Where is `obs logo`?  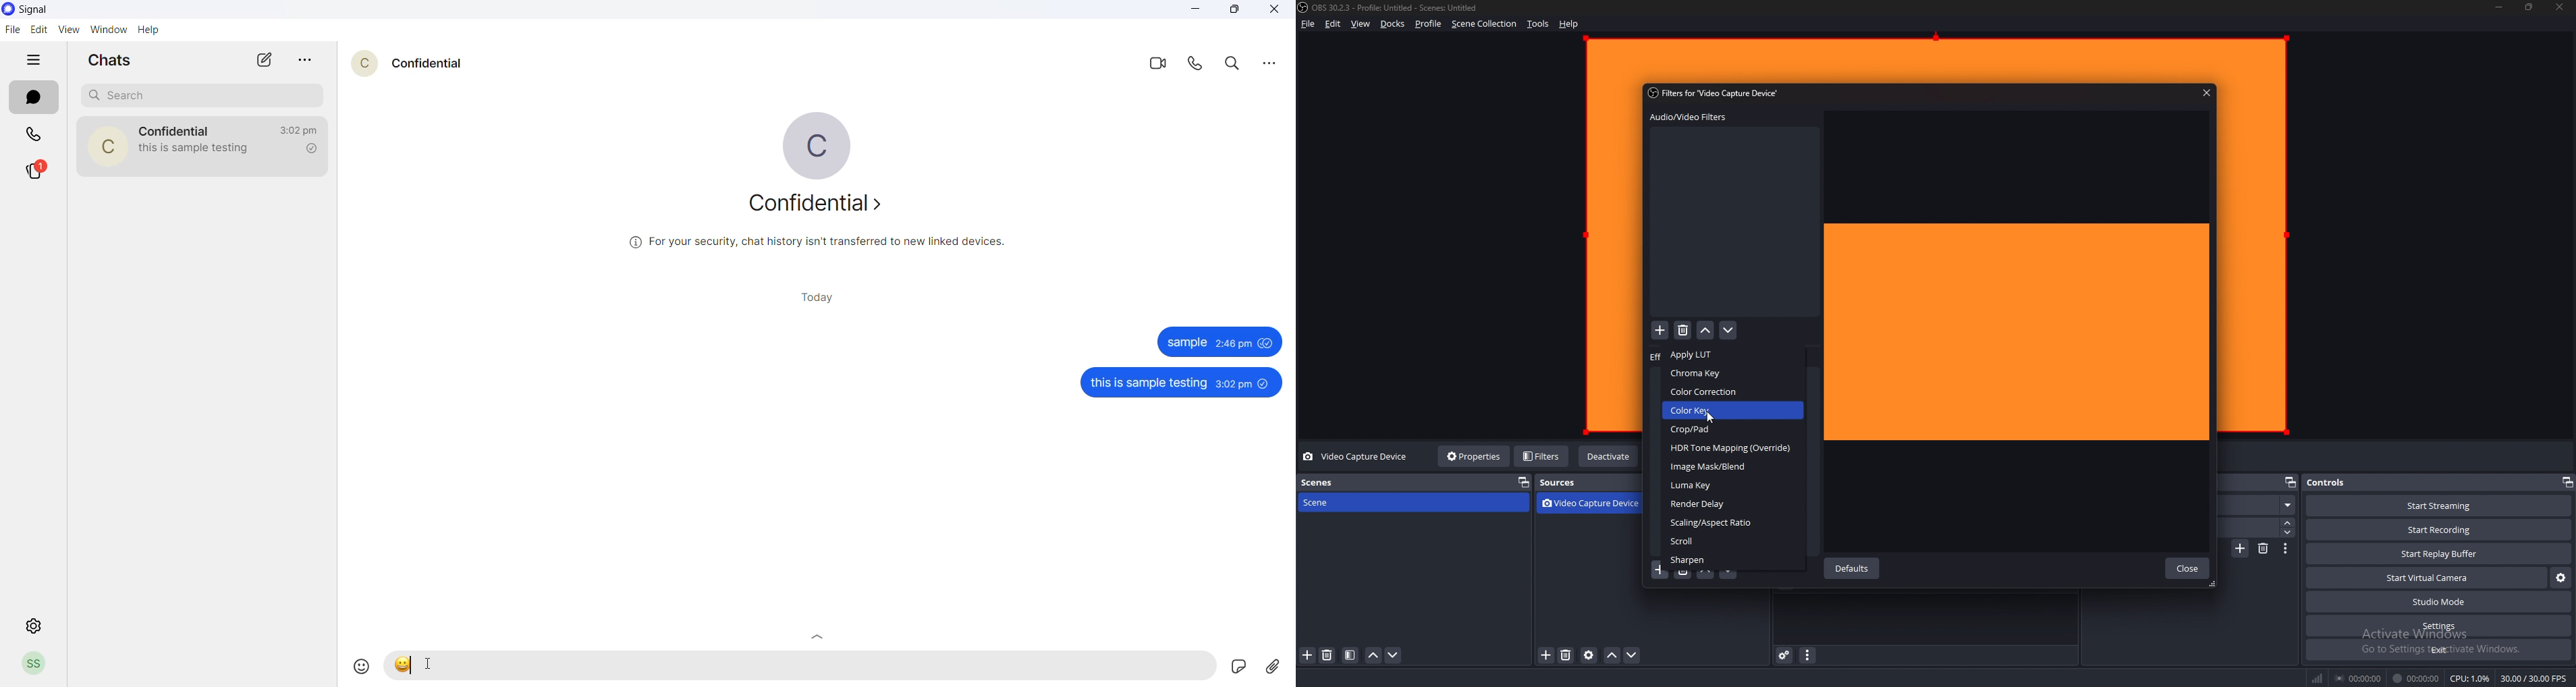 obs logo is located at coordinates (1305, 9).